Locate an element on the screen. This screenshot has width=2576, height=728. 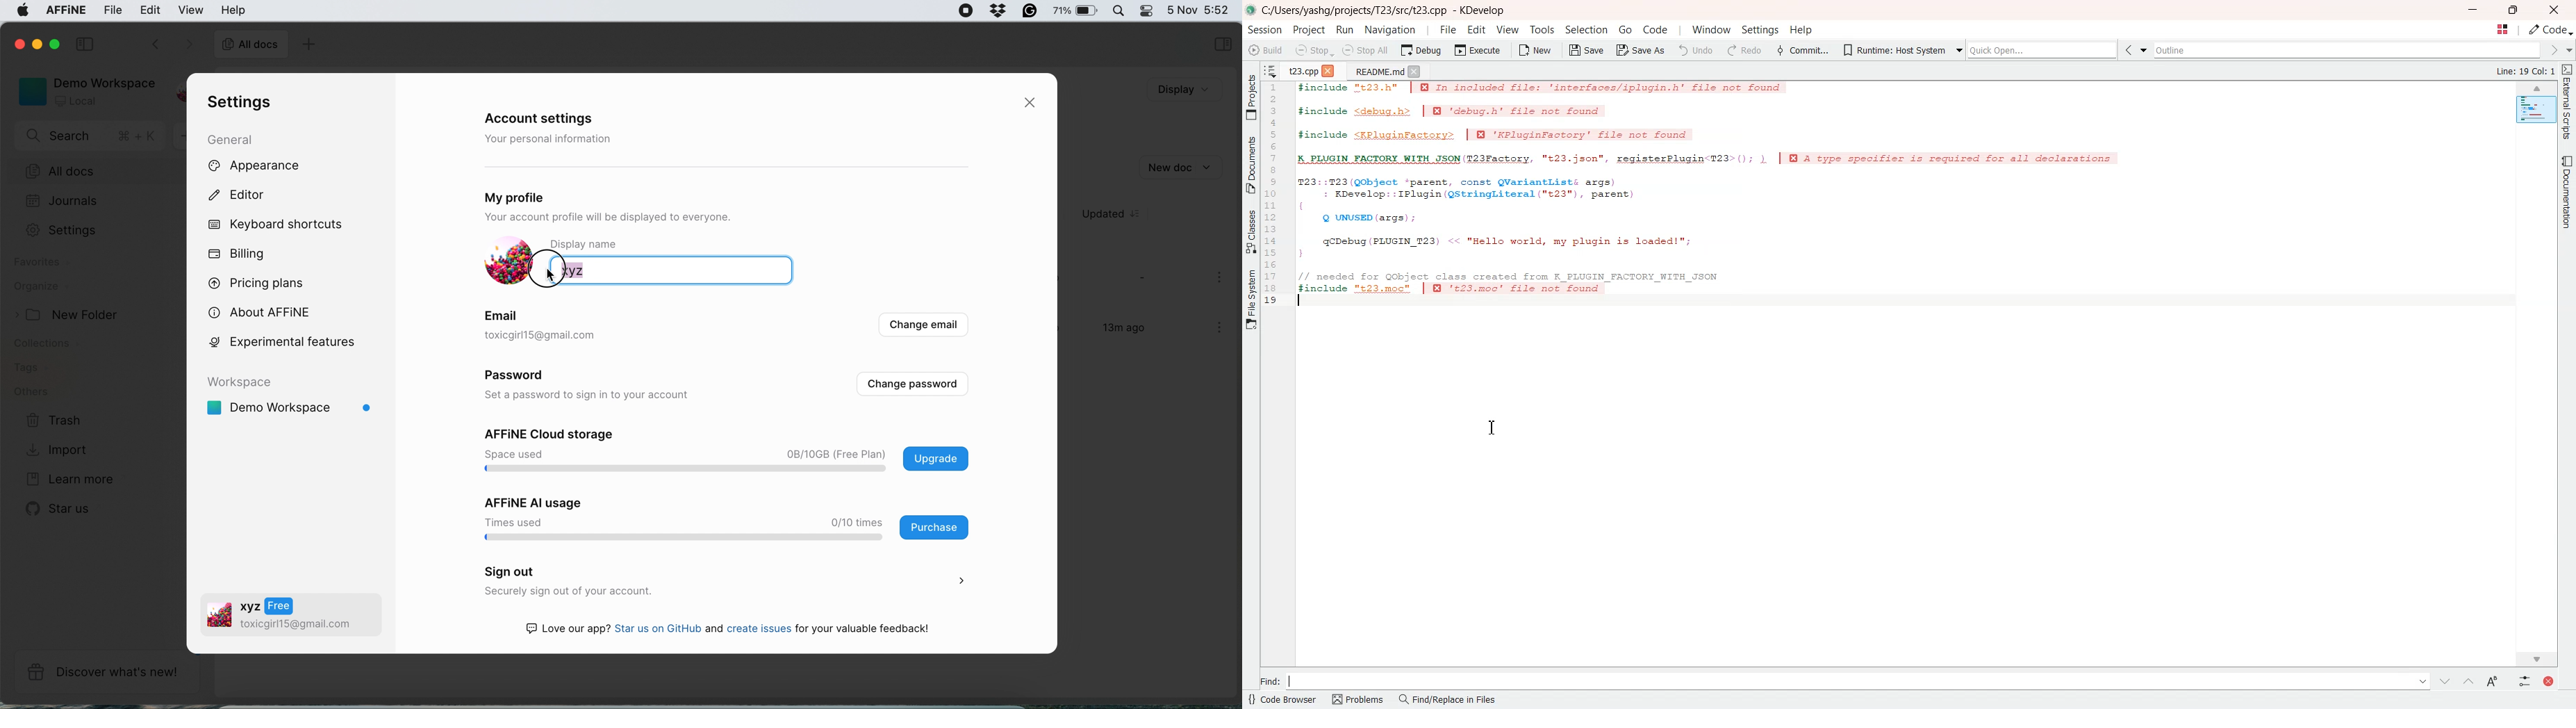
keyboard shortcuts is located at coordinates (280, 225).